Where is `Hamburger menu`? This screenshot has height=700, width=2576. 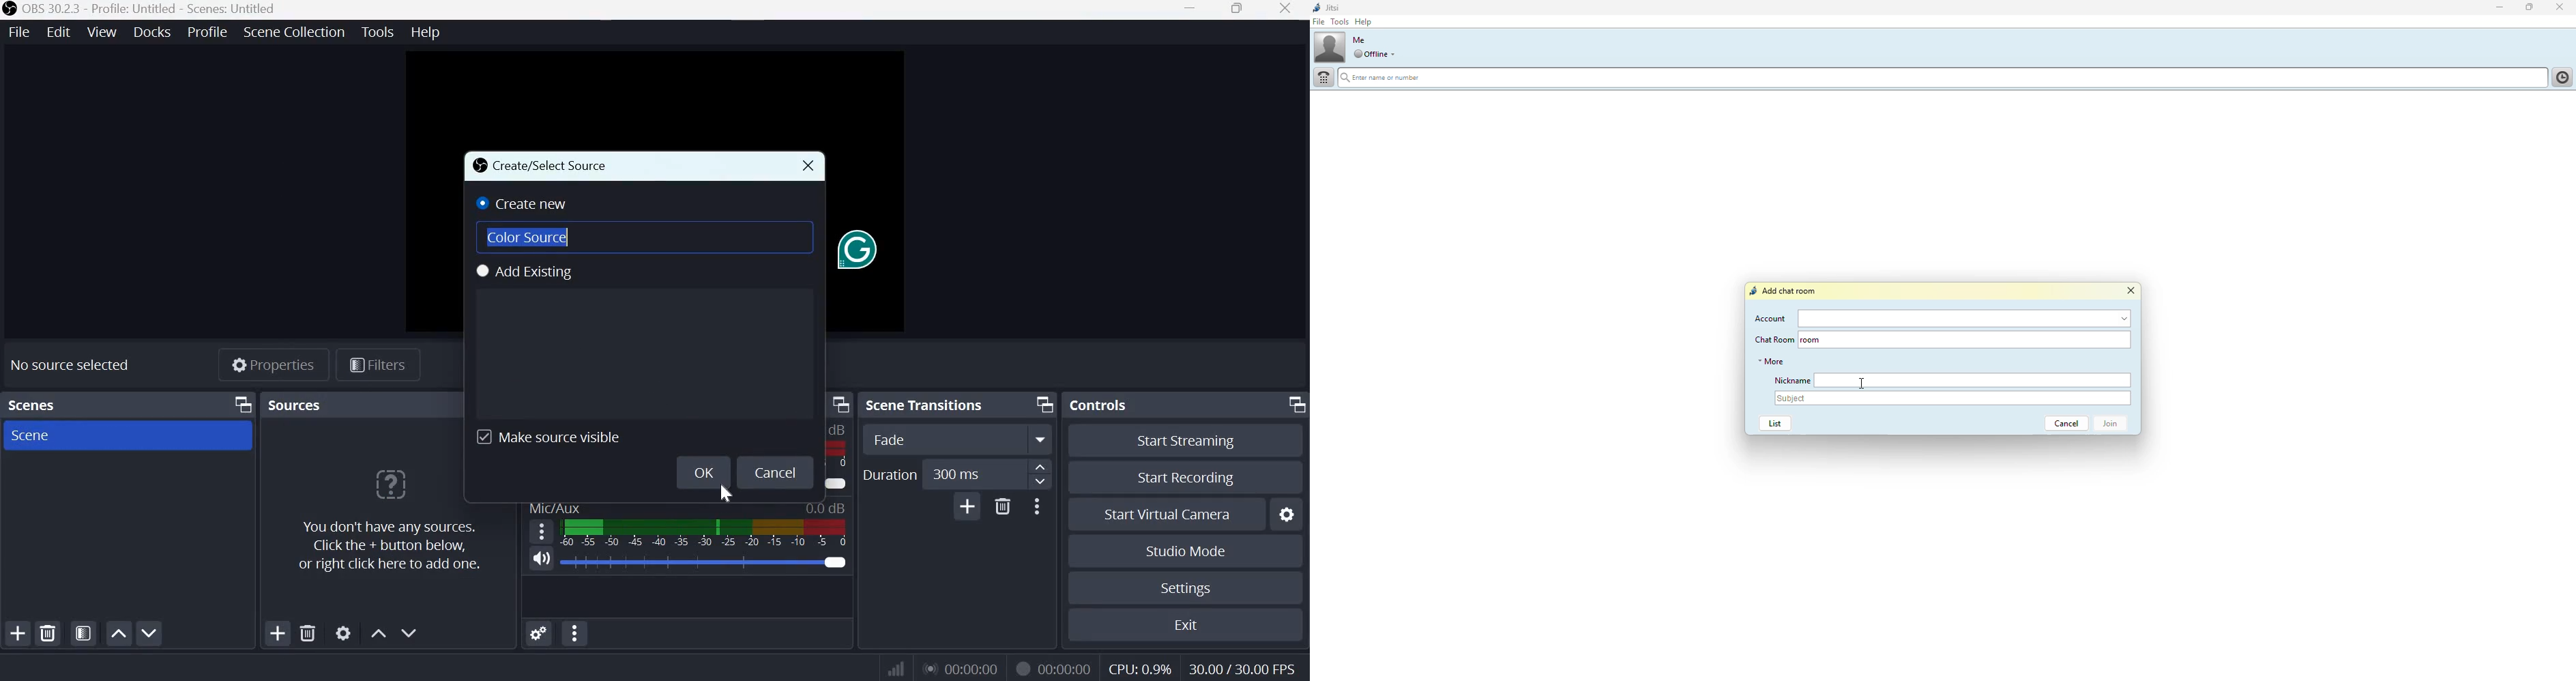 Hamburger menu is located at coordinates (543, 530).